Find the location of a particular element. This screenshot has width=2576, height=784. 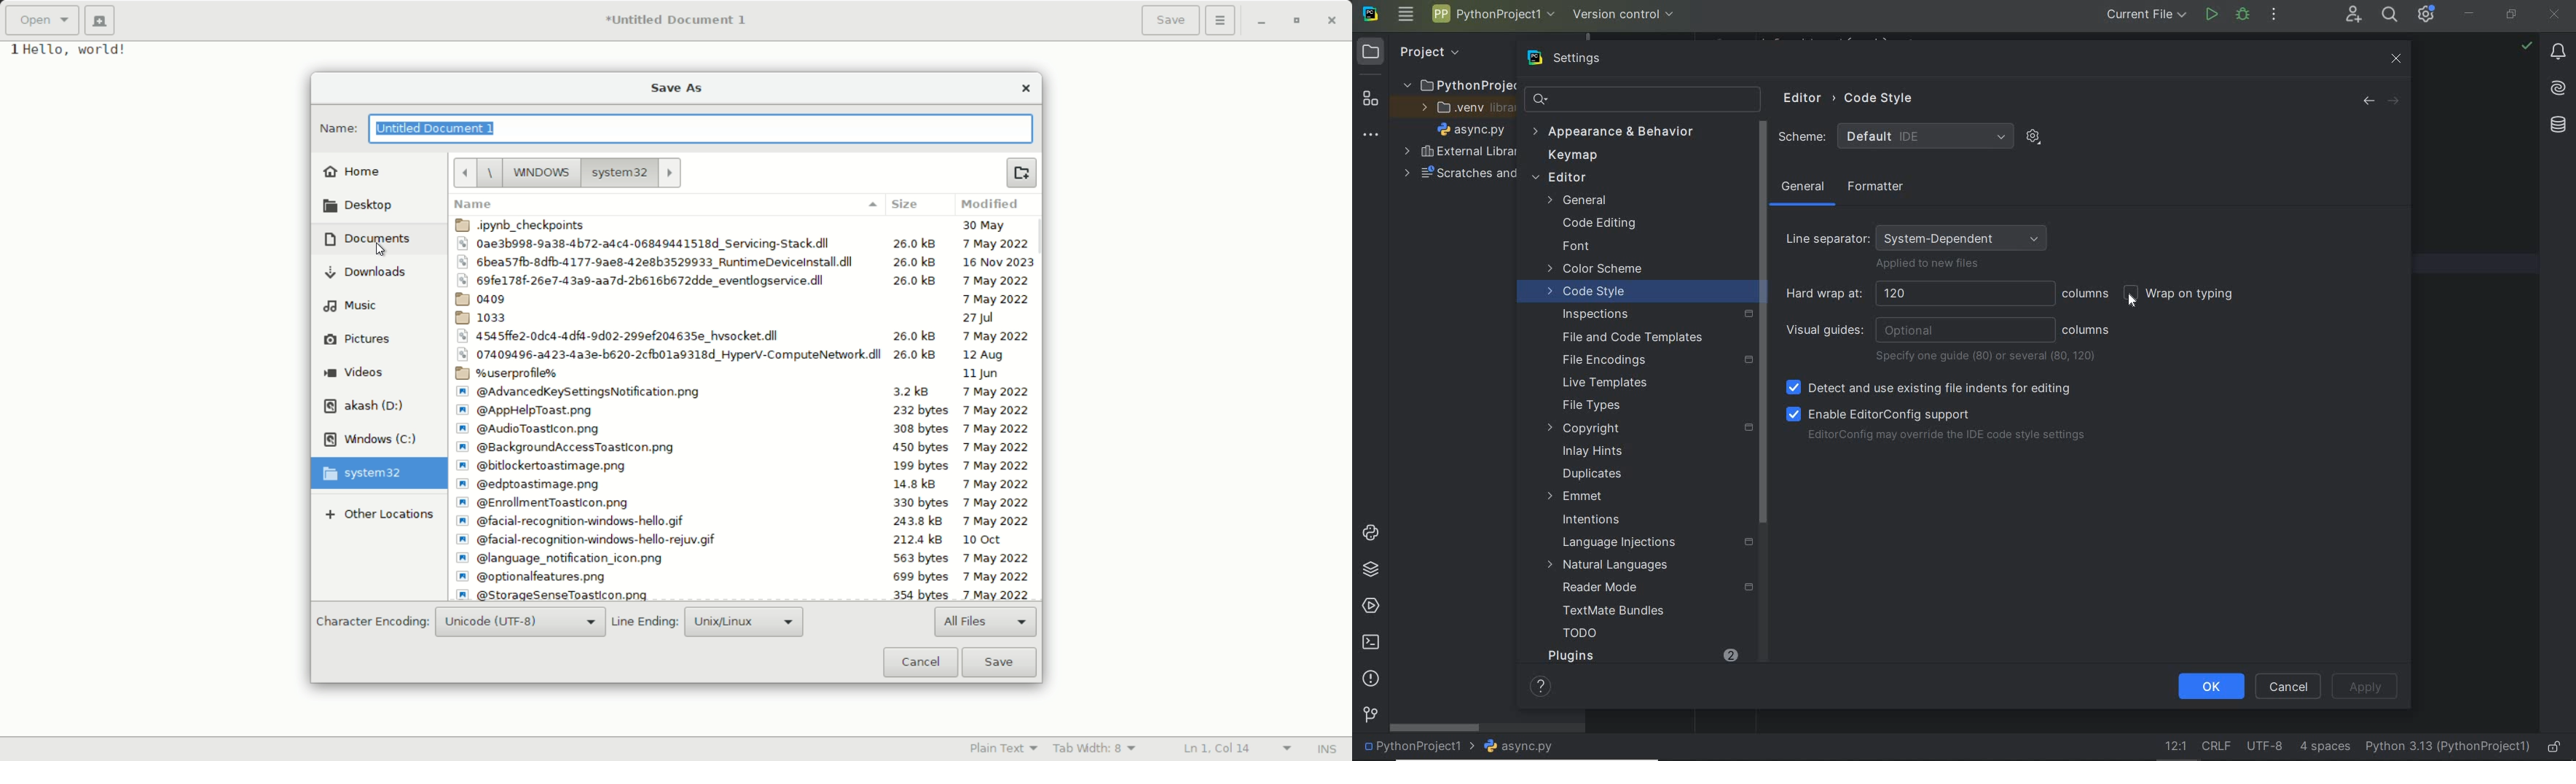

save as is located at coordinates (677, 90).